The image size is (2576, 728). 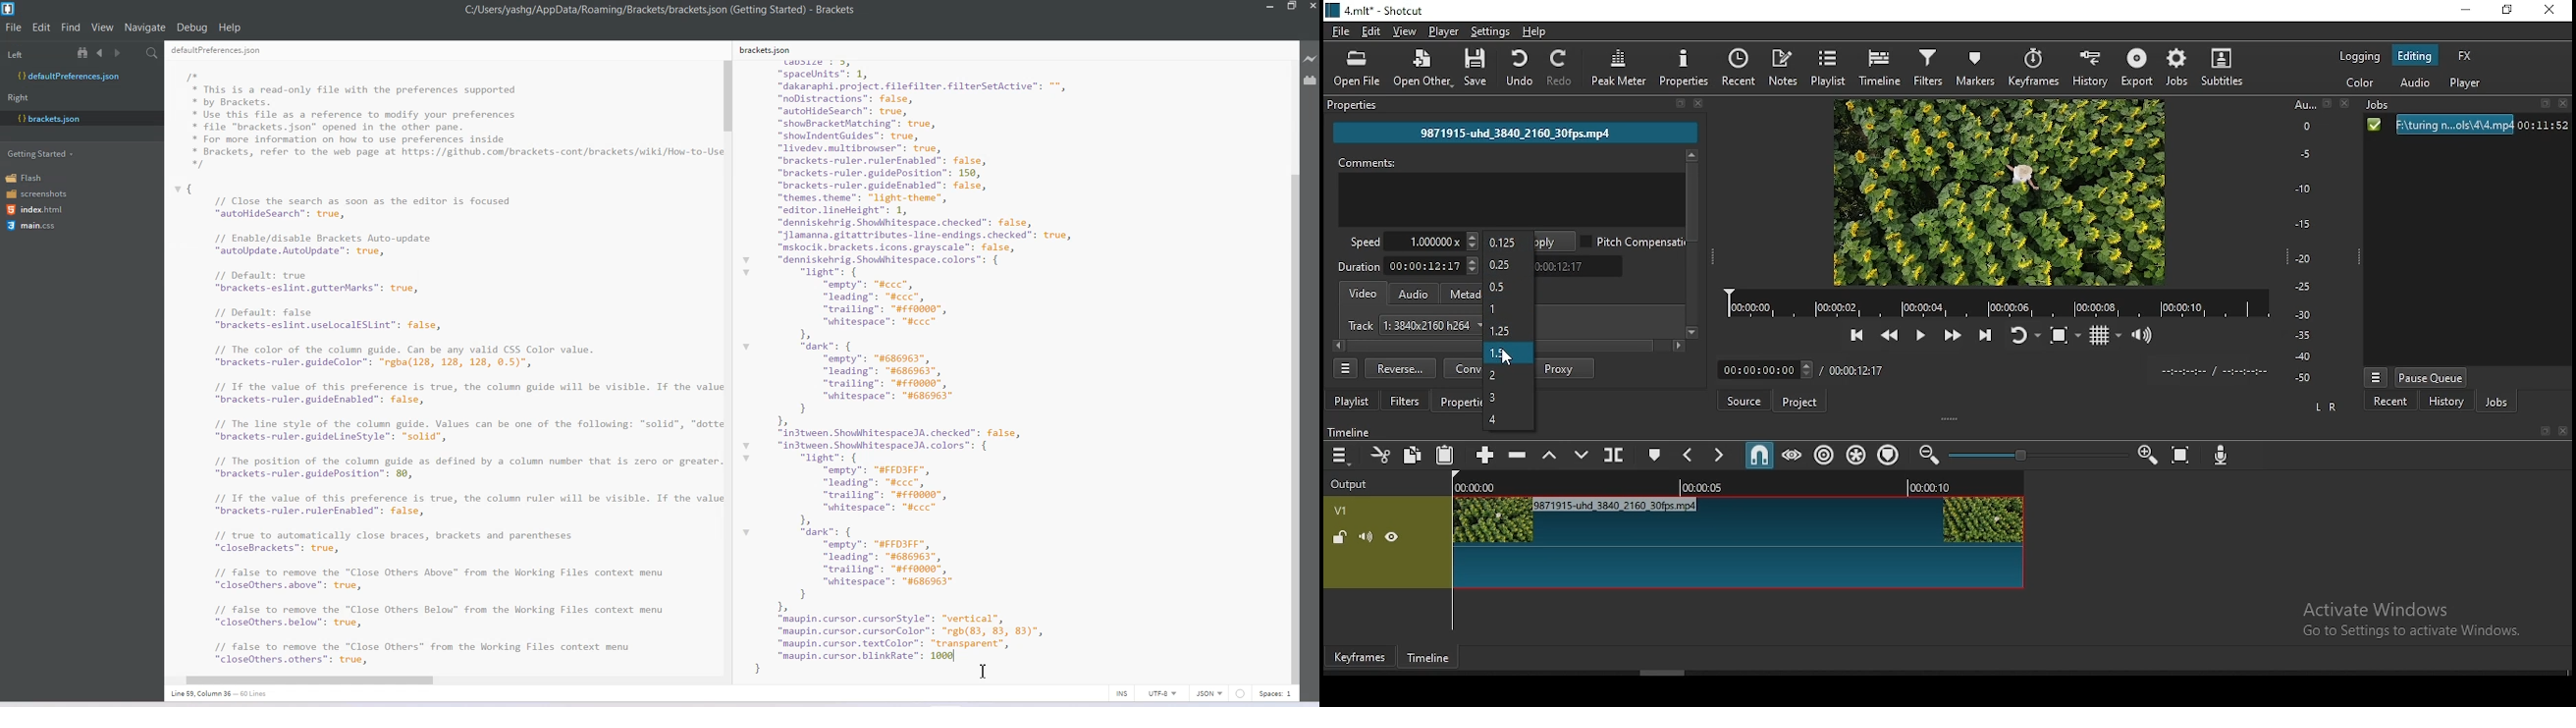 What do you see at coordinates (1799, 402) in the screenshot?
I see `project` at bounding box center [1799, 402].